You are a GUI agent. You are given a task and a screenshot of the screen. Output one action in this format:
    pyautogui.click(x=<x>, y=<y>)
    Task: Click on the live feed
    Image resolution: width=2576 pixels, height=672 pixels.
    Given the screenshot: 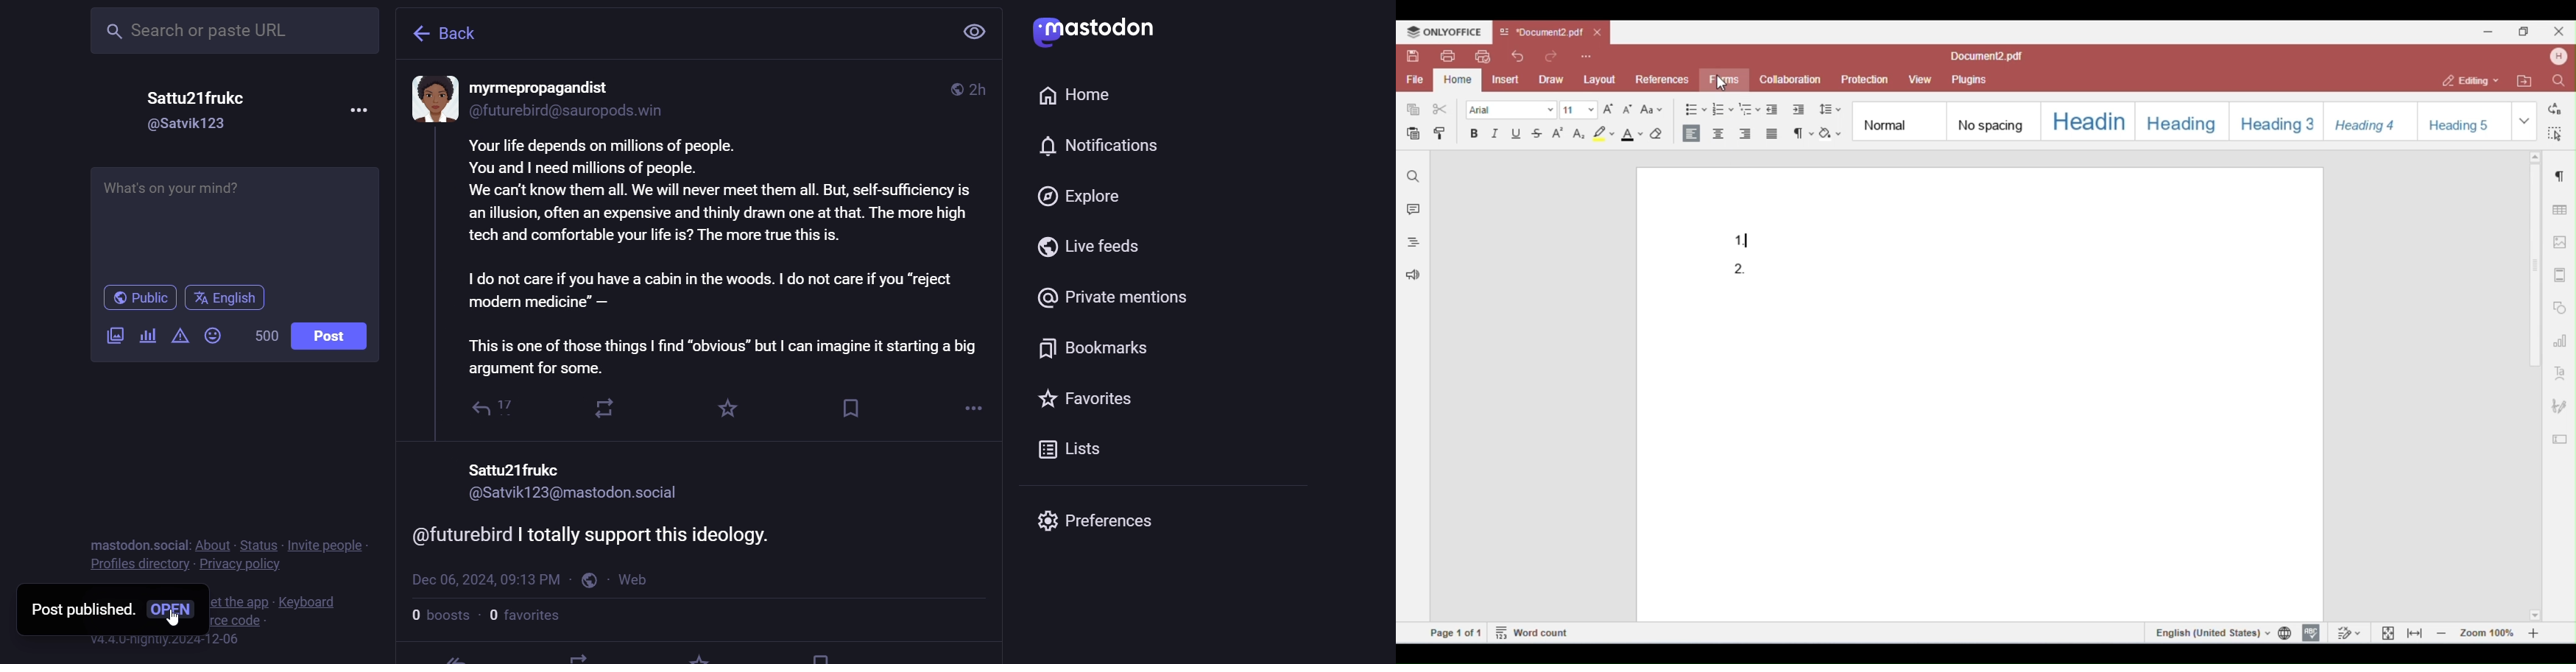 What is the action you would take?
    pyautogui.click(x=1090, y=246)
    